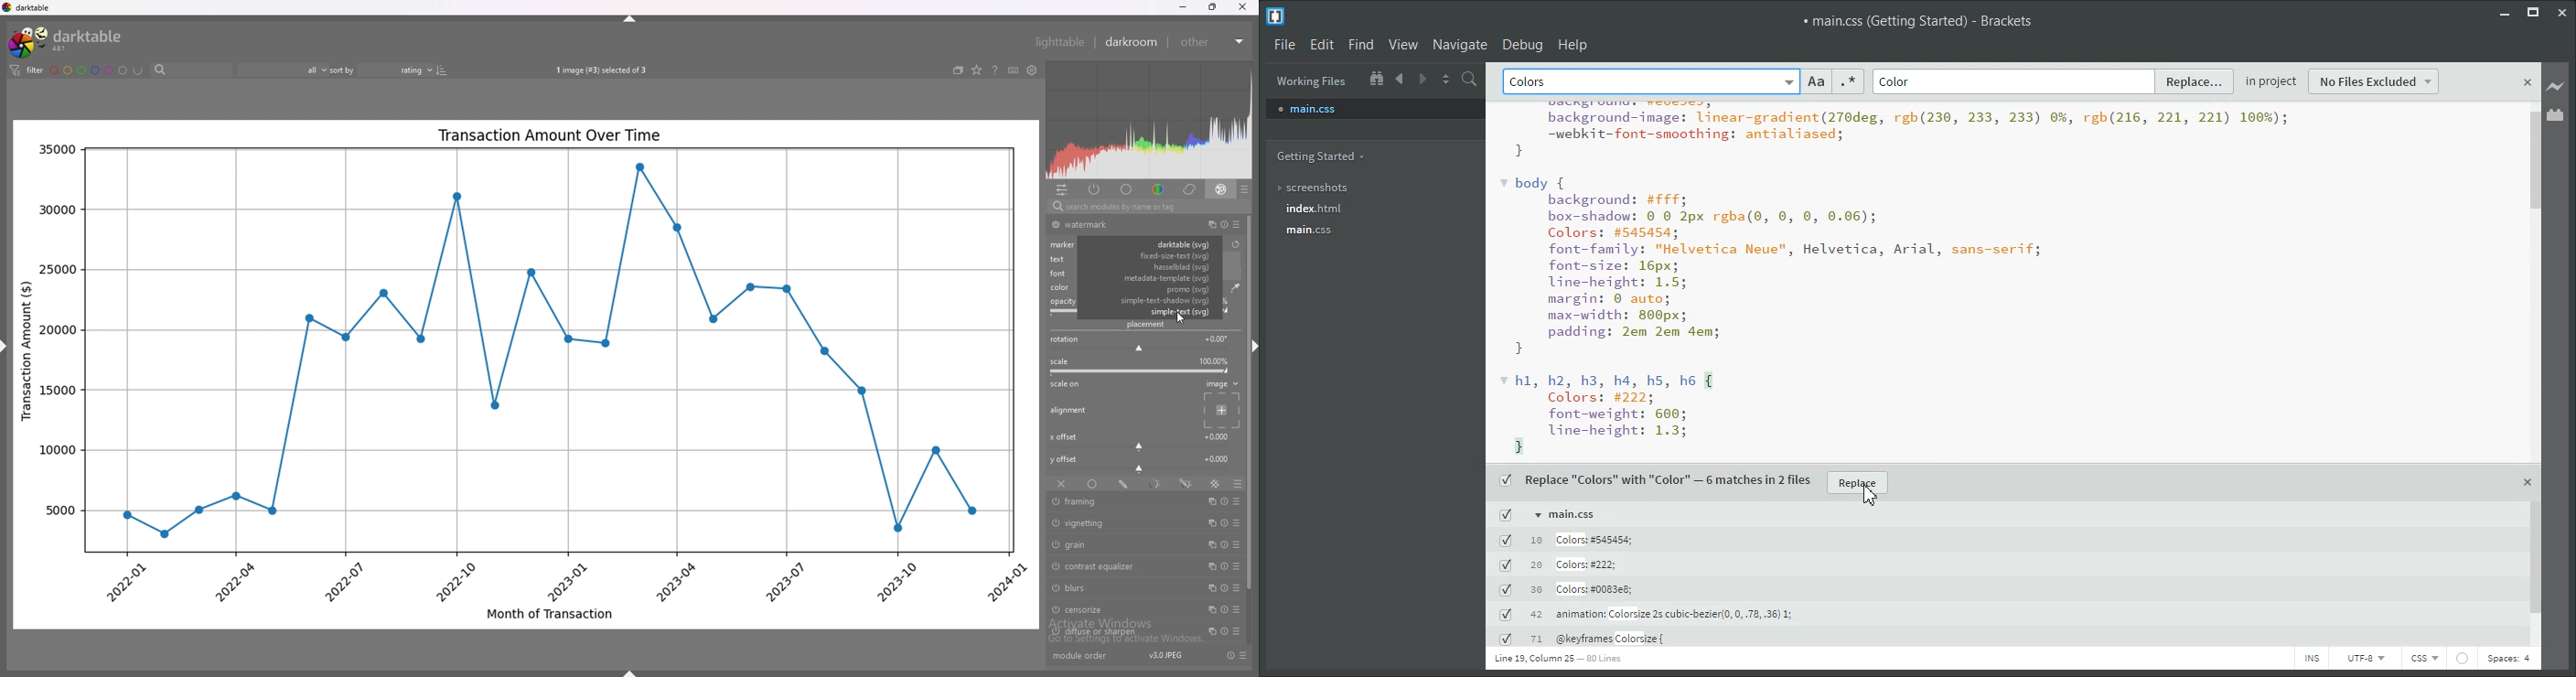 The width and height of the screenshot is (2576, 700). I want to click on switch off, so click(1055, 225).